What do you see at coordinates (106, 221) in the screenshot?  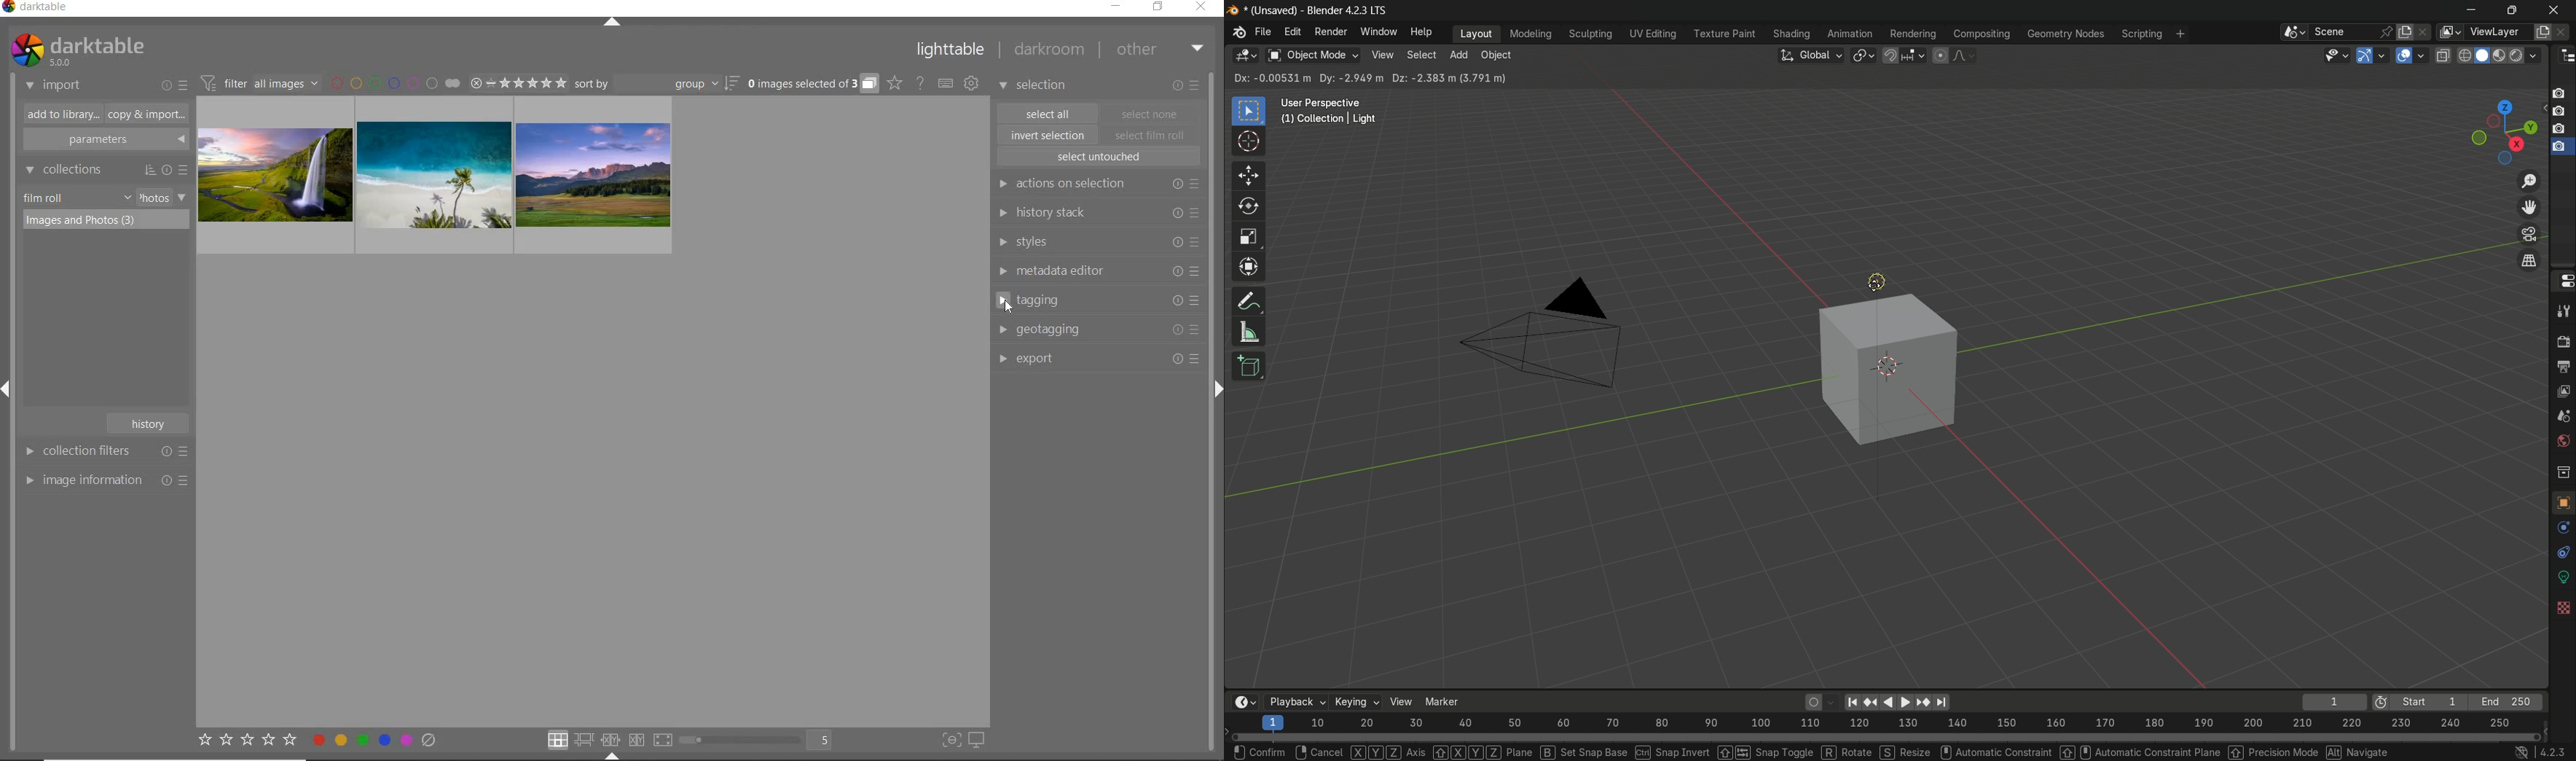 I see `images & photos` at bounding box center [106, 221].